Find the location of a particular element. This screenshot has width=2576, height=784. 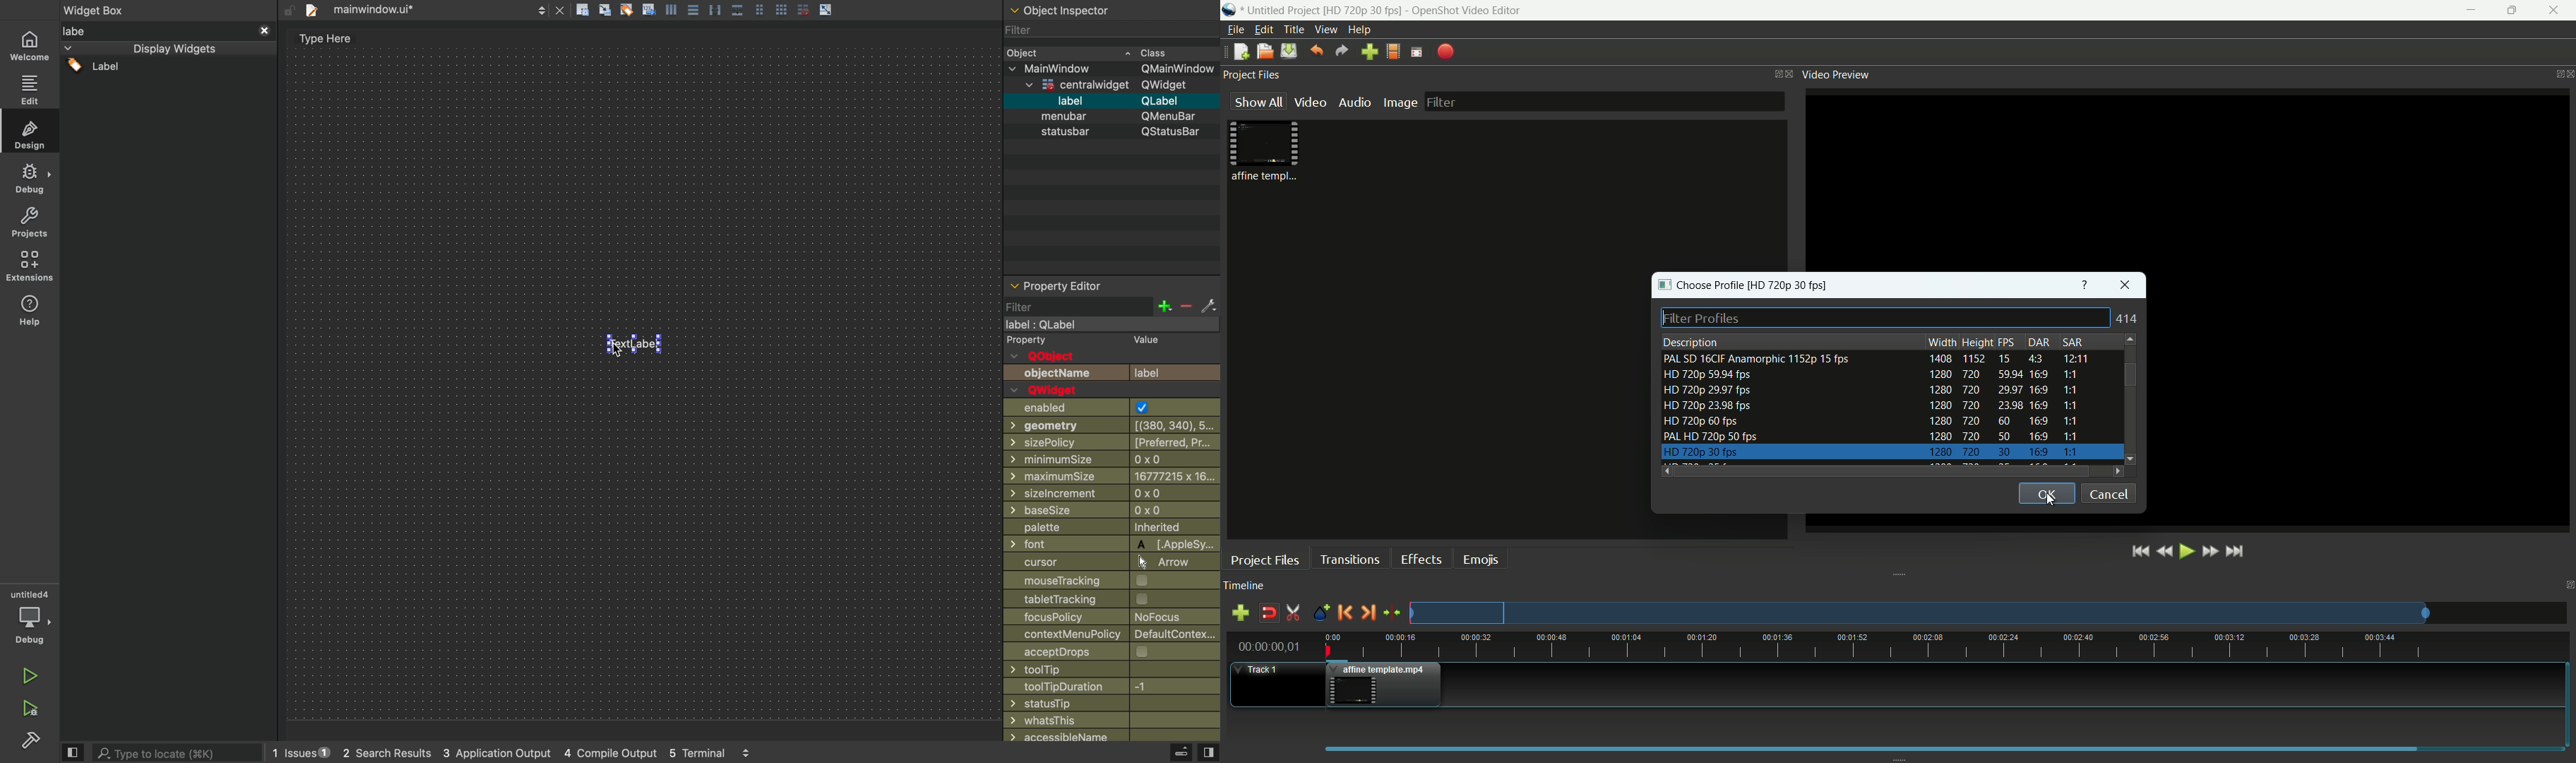

jump to end is located at coordinates (2238, 552).